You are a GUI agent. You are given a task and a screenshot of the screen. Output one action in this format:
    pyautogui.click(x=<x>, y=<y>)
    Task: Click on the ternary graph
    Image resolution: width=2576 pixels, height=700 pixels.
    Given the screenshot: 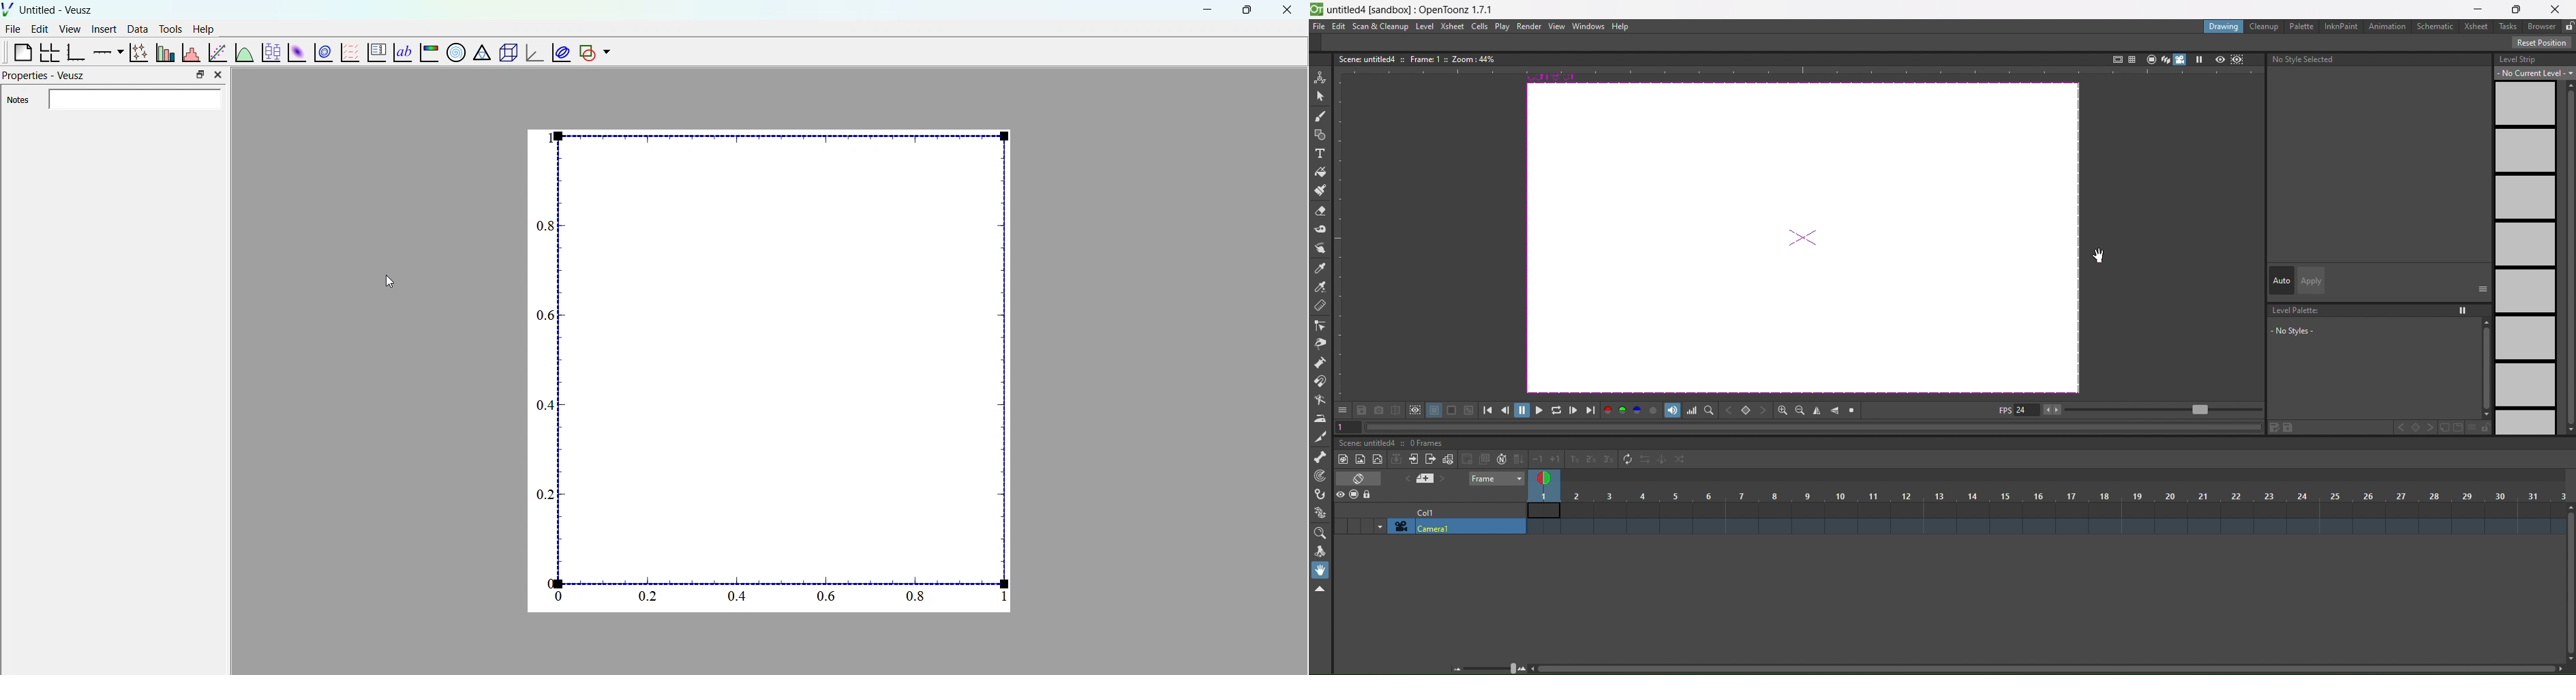 What is the action you would take?
    pyautogui.click(x=481, y=54)
    